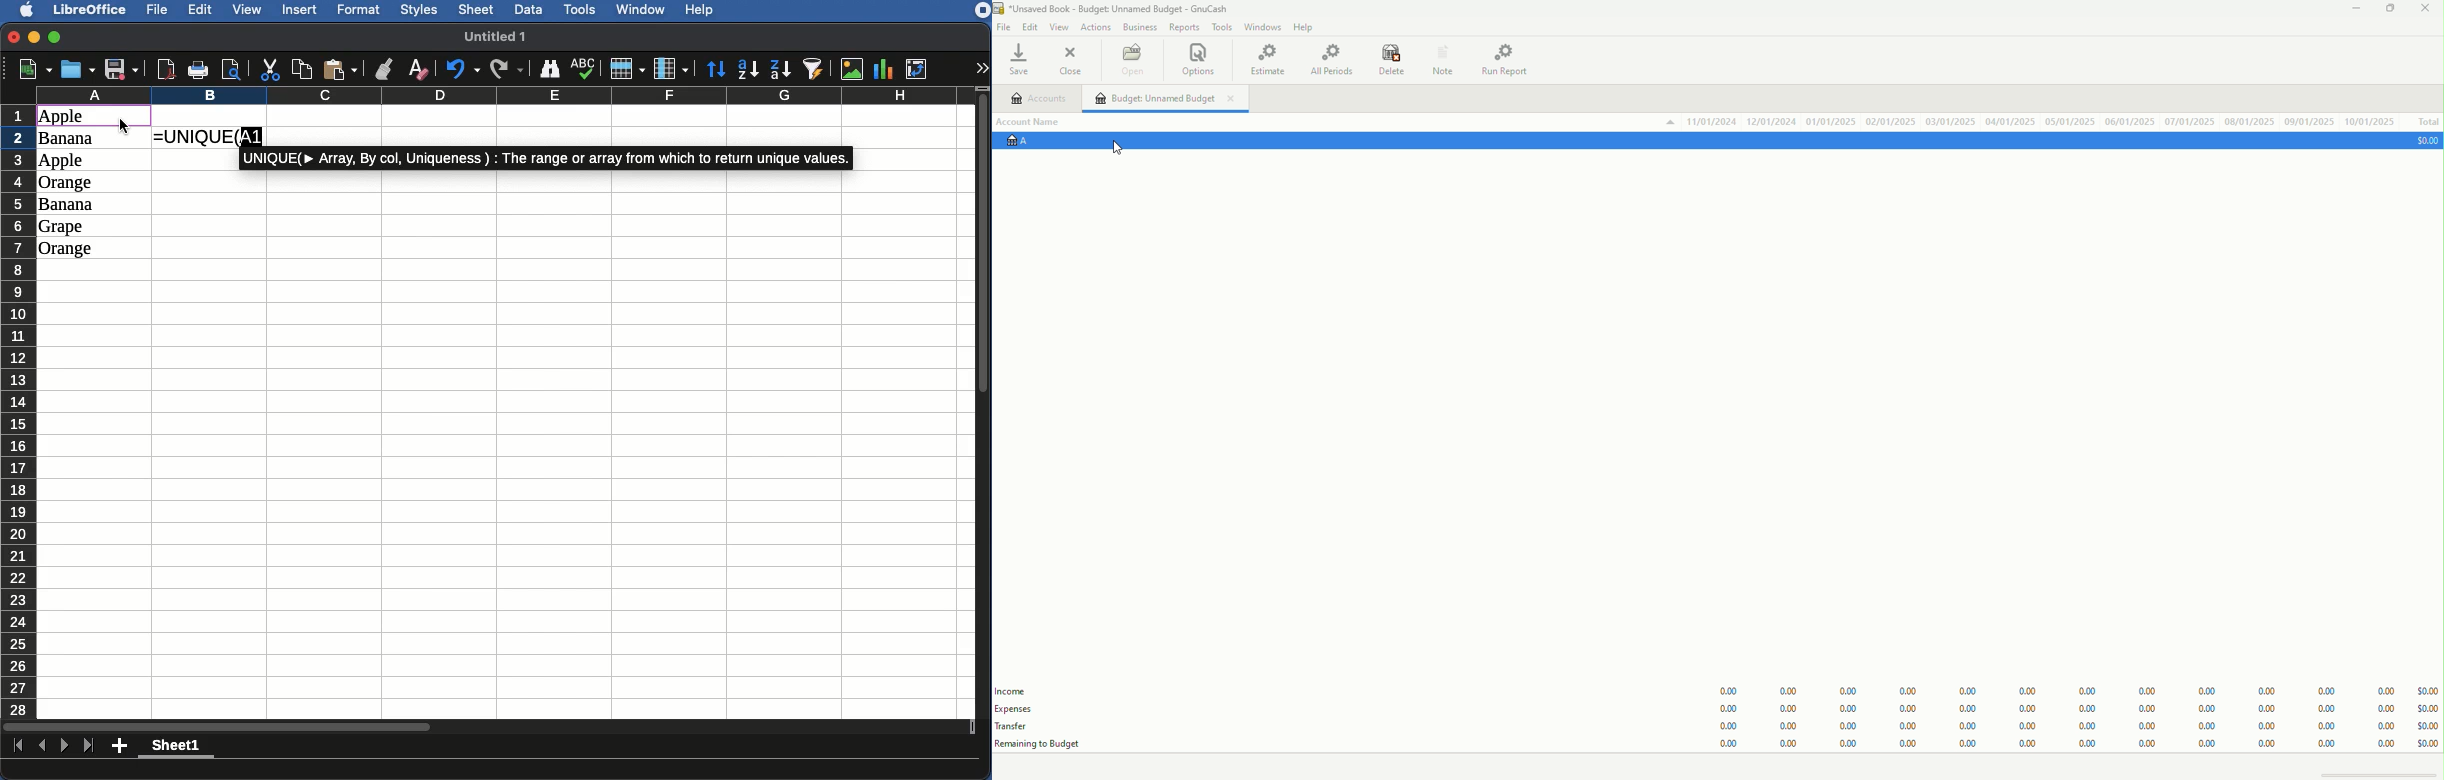 The image size is (2464, 784). Describe the element at coordinates (1306, 27) in the screenshot. I see `Help` at that location.